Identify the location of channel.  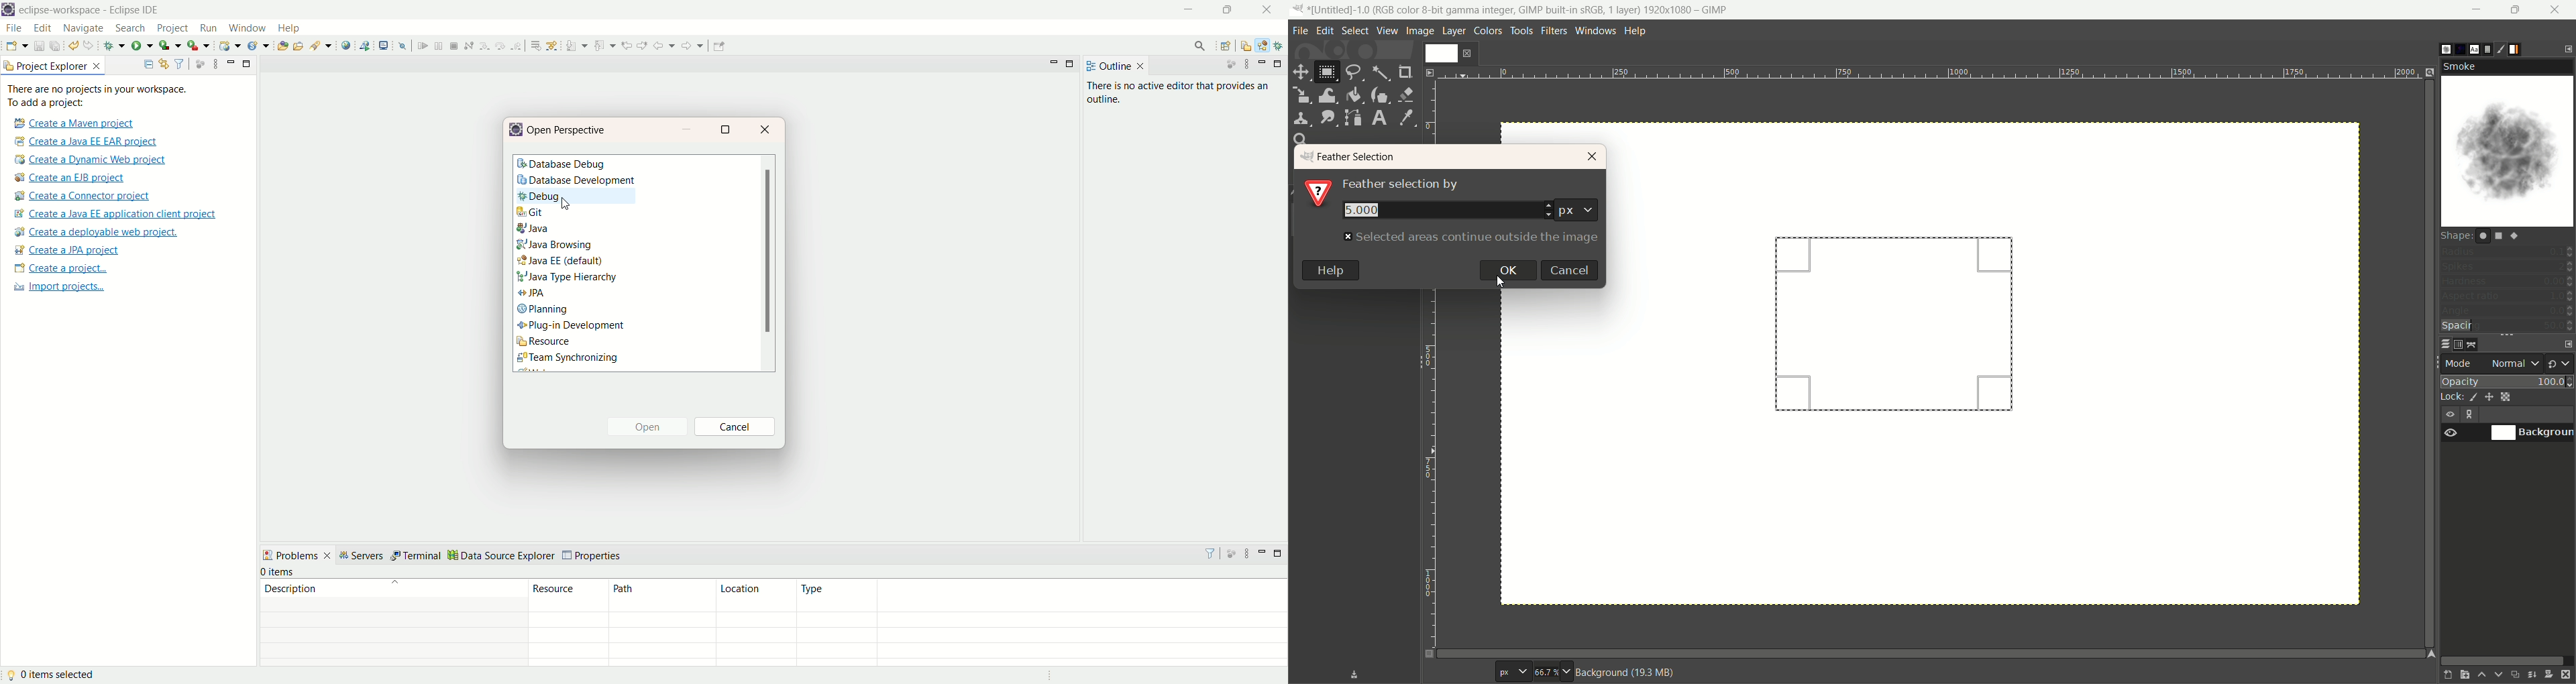
(2461, 345).